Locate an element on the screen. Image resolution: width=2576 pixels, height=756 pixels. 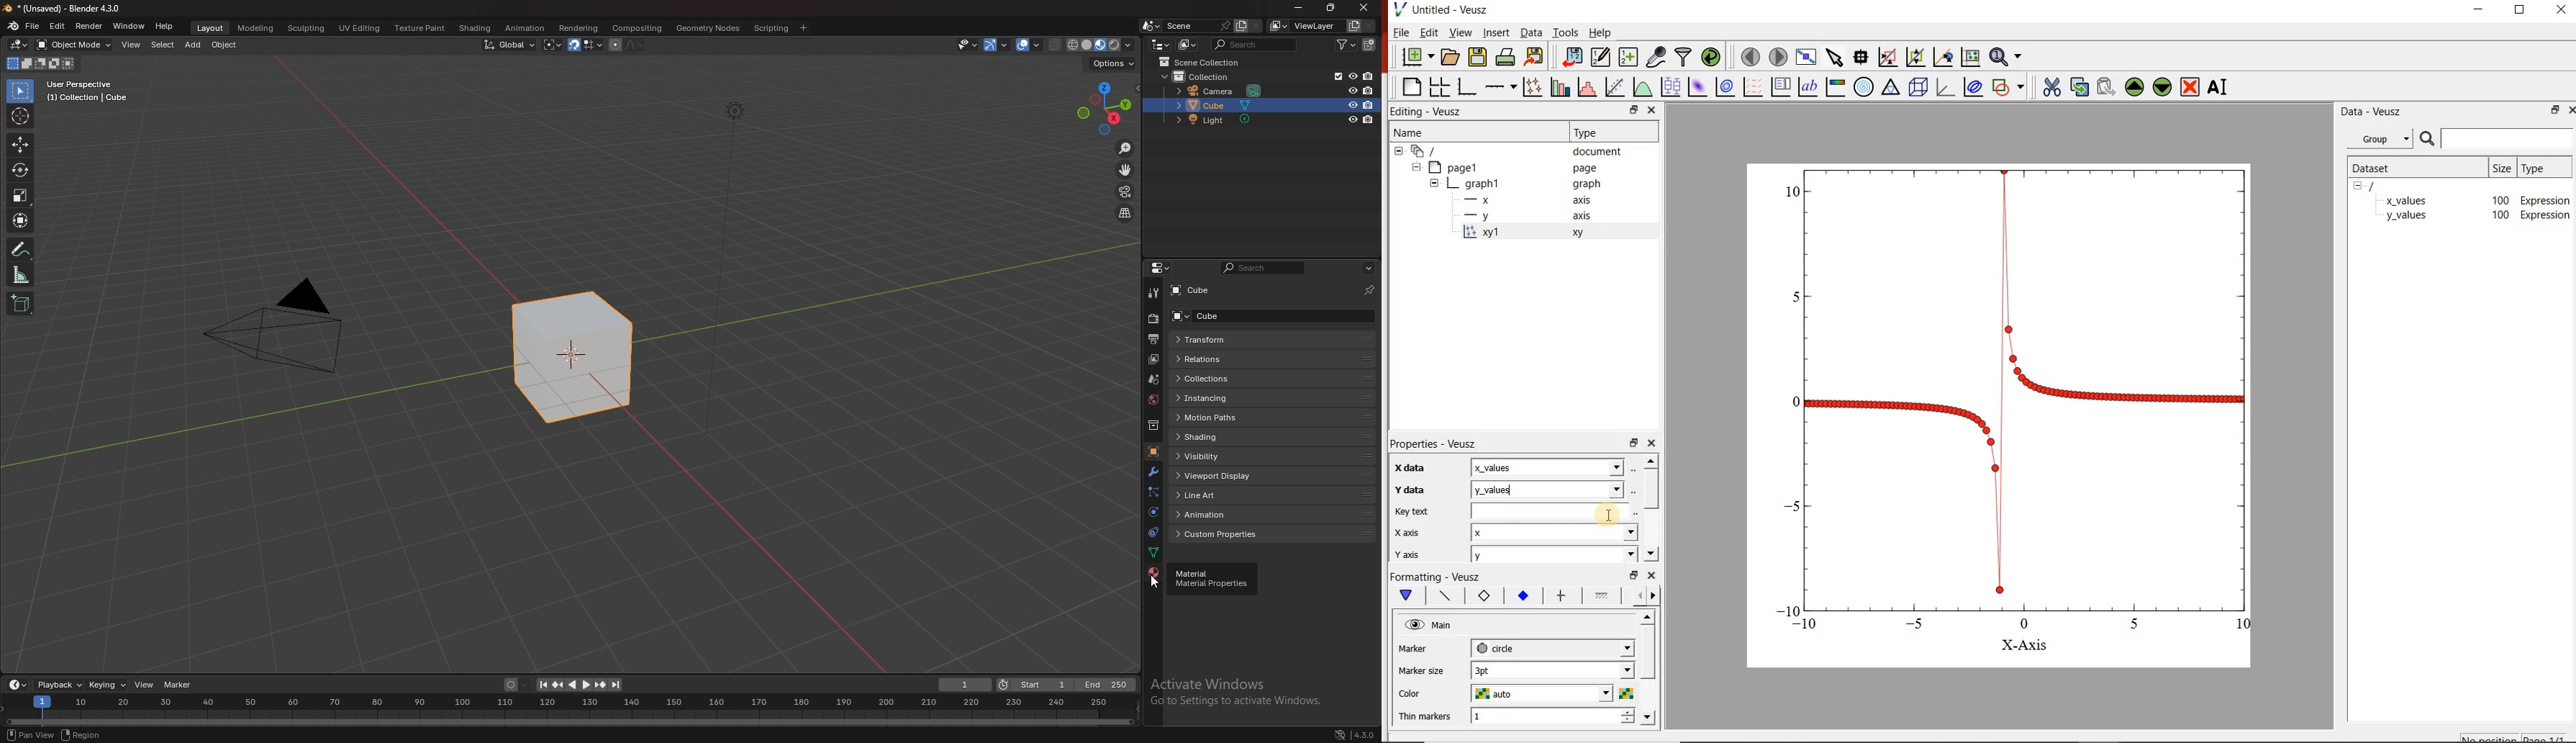
axis is located at coordinates (1584, 200).